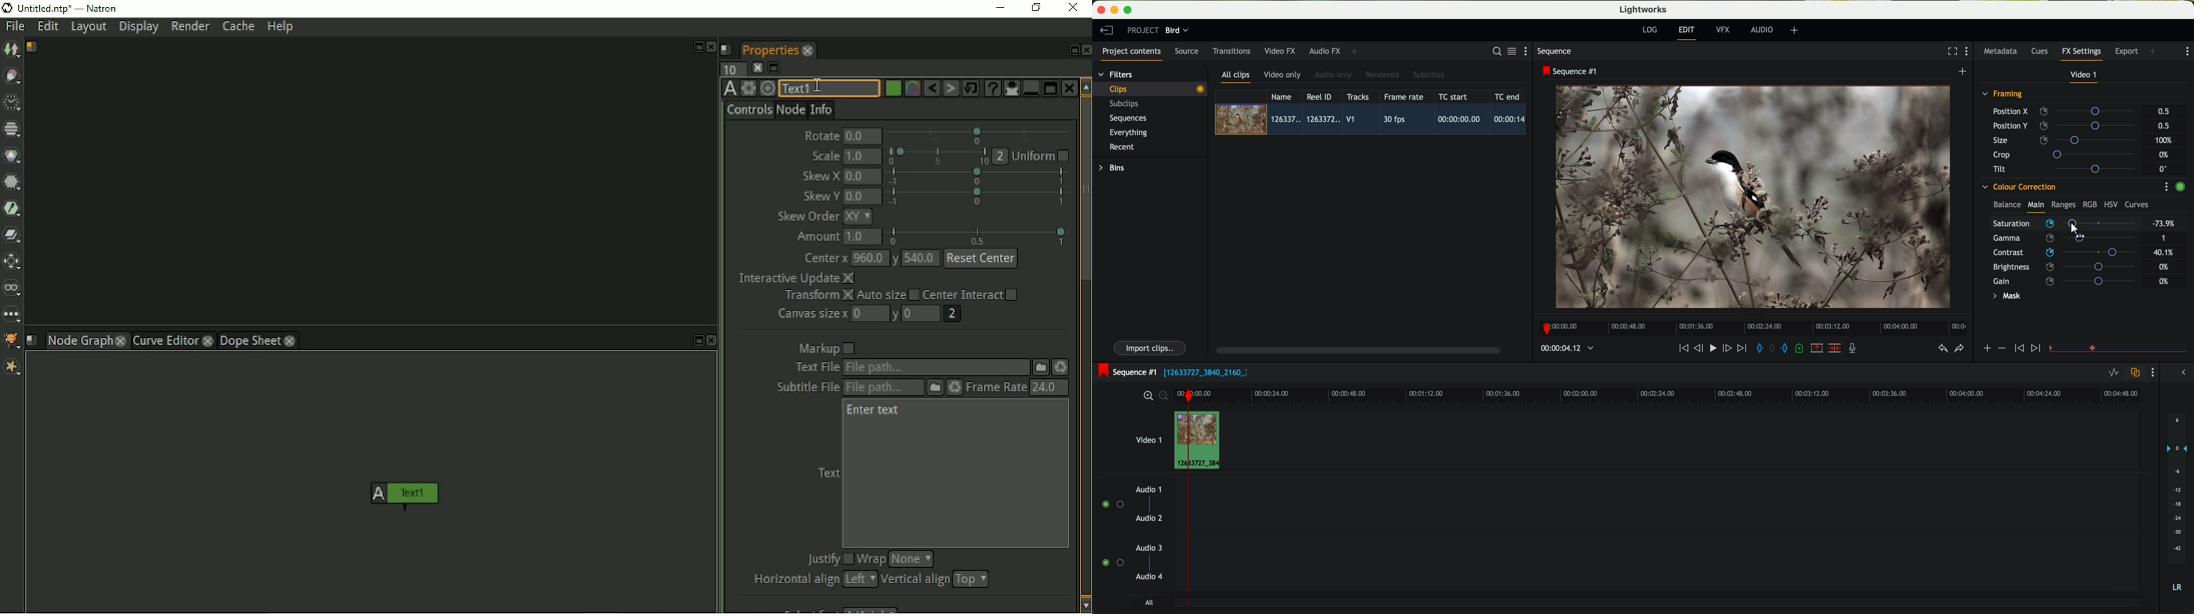 The image size is (2212, 616). Describe the element at coordinates (2007, 205) in the screenshot. I see `balance` at that location.